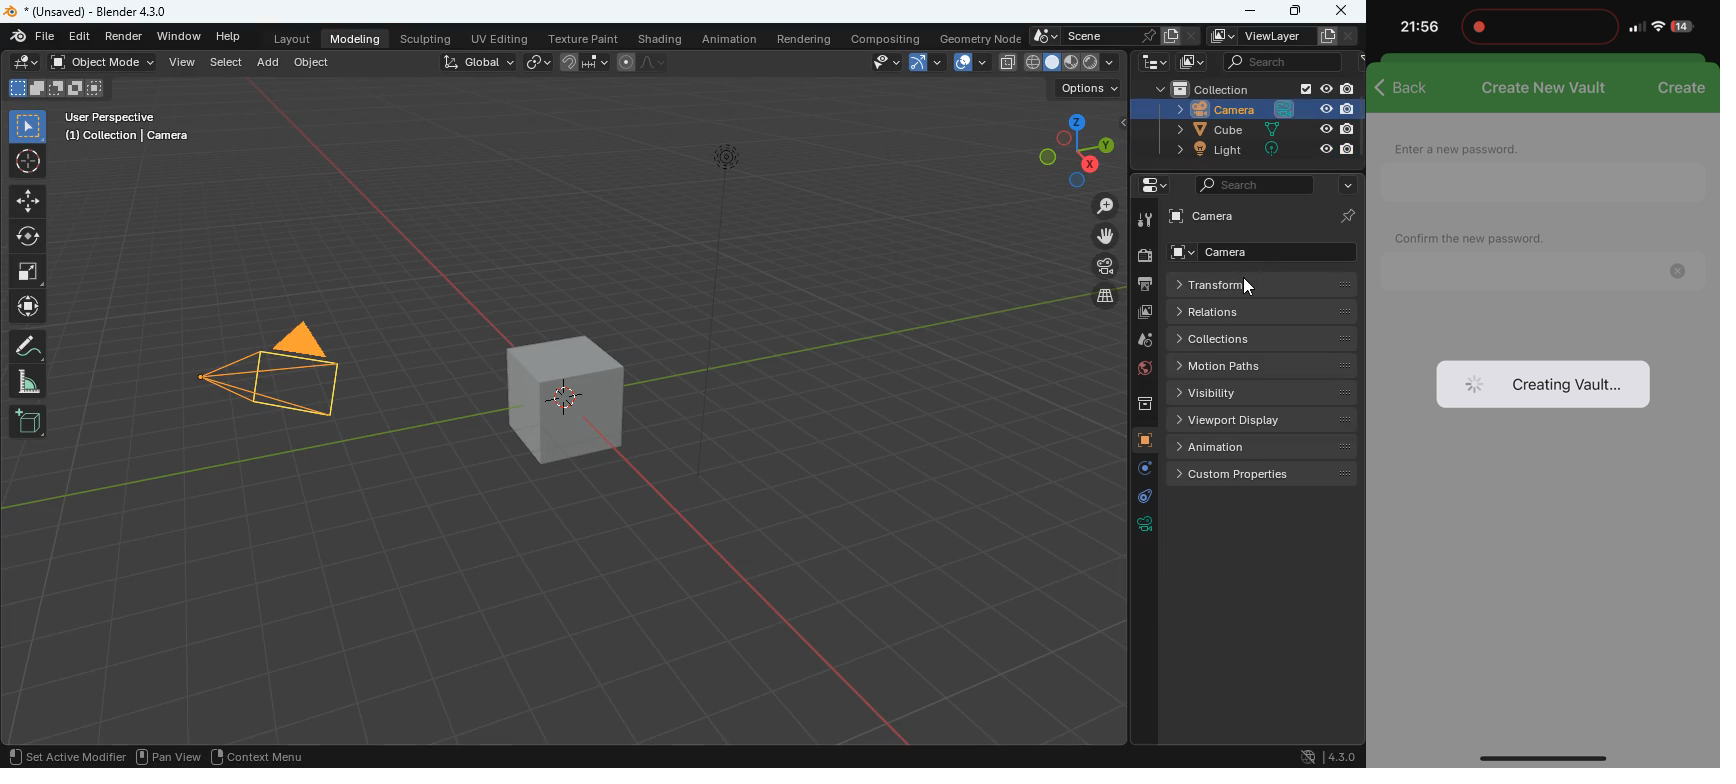 Image resolution: width=1736 pixels, height=784 pixels. What do you see at coordinates (877, 63) in the screenshot?
I see `view` at bounding box center [877, 63].